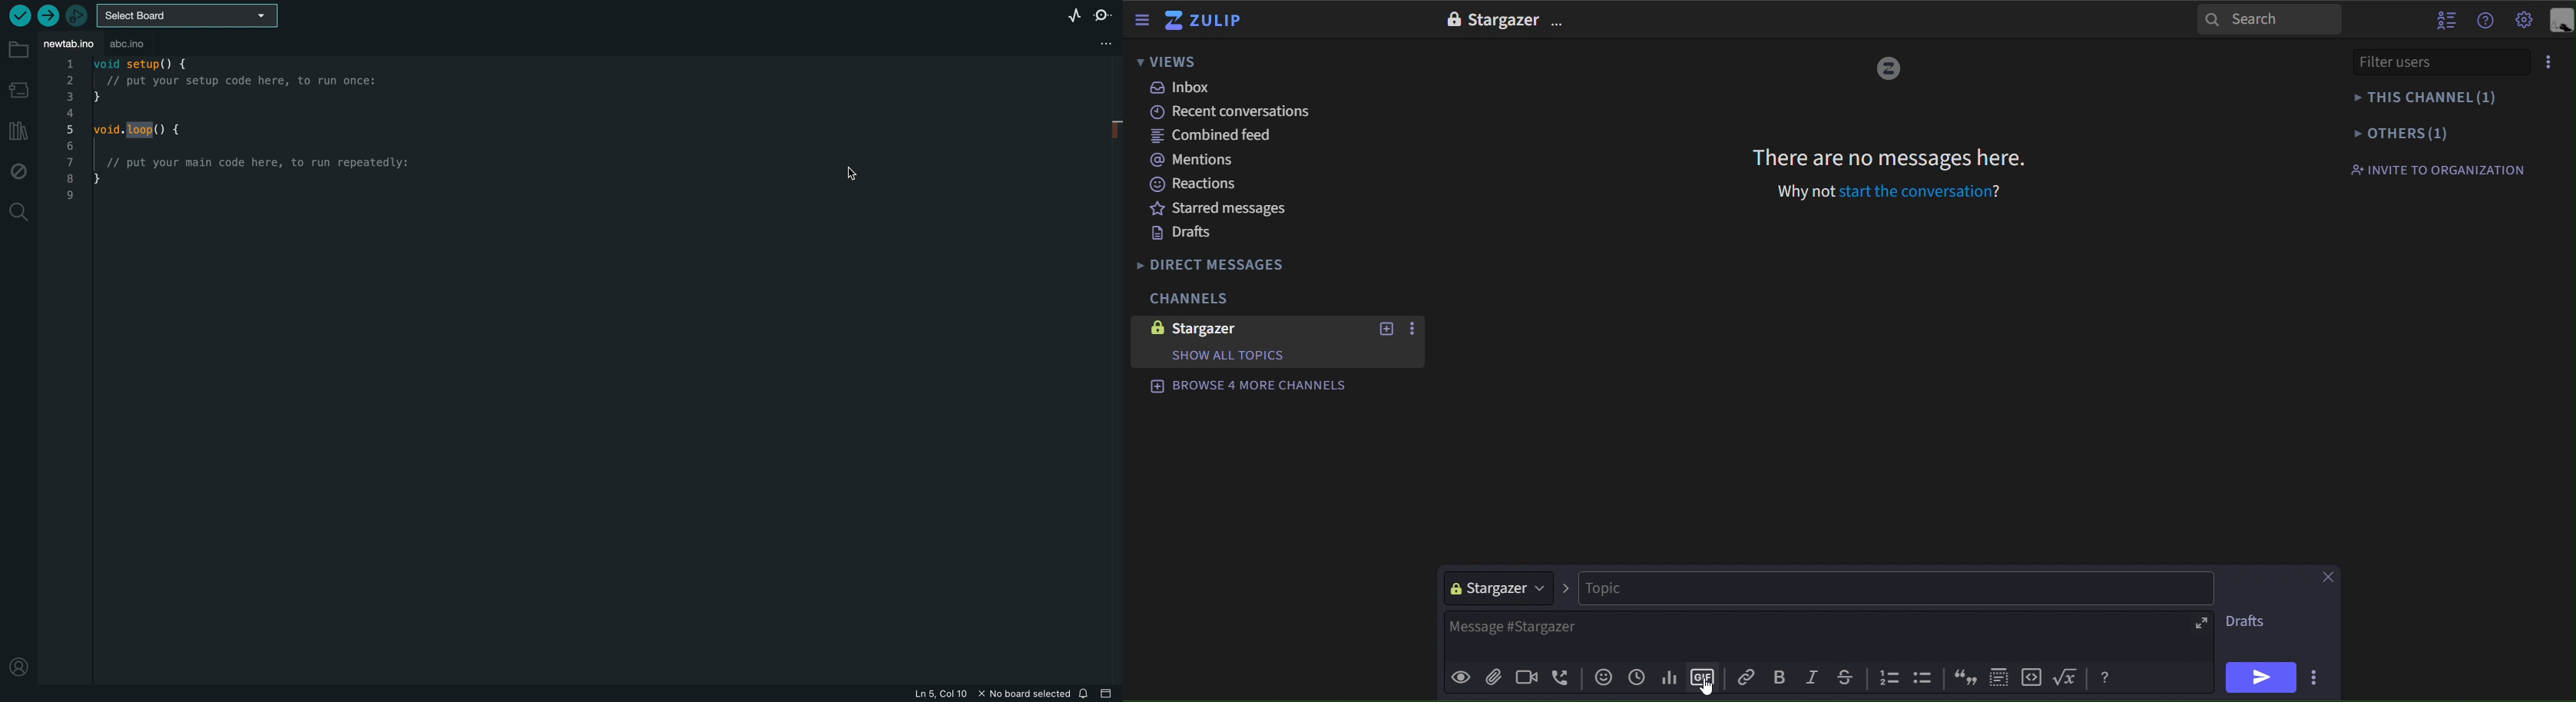 This screenshot has height=728, width=2576. I want to click on image, so click(1154, 327).